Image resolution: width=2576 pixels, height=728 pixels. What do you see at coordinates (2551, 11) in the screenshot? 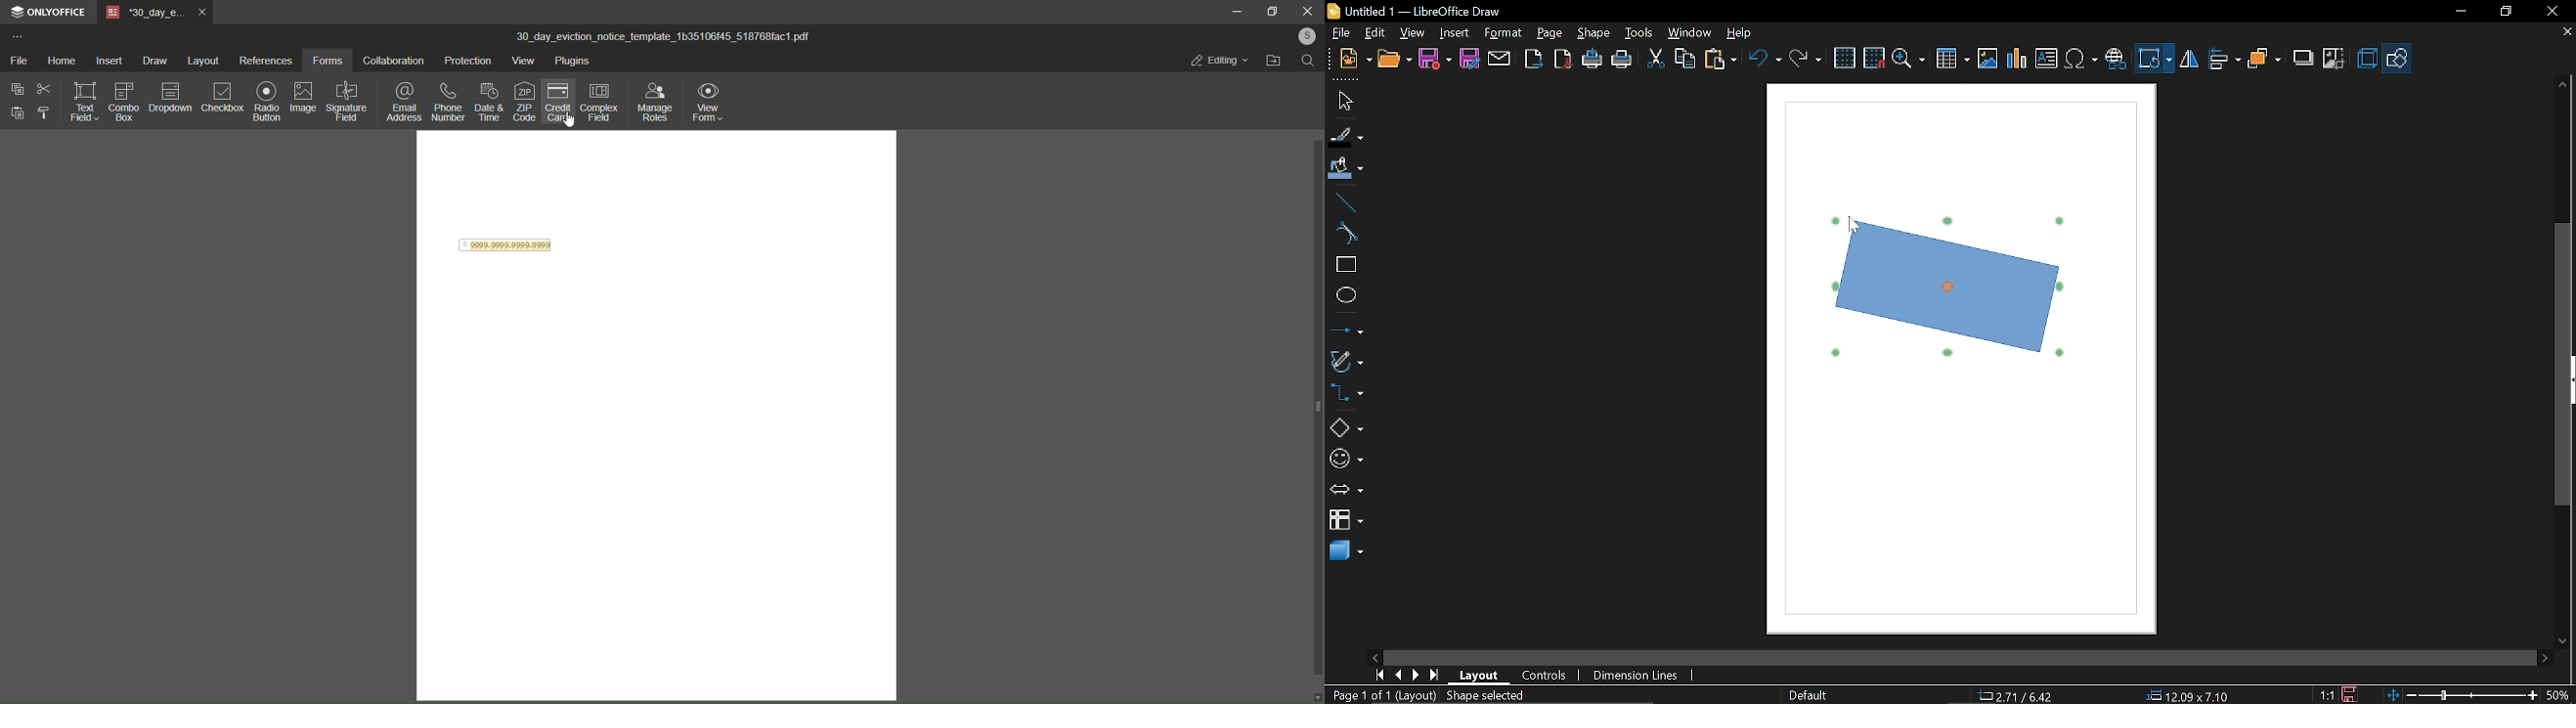
I see `close` at bounding box center [2551, 11].